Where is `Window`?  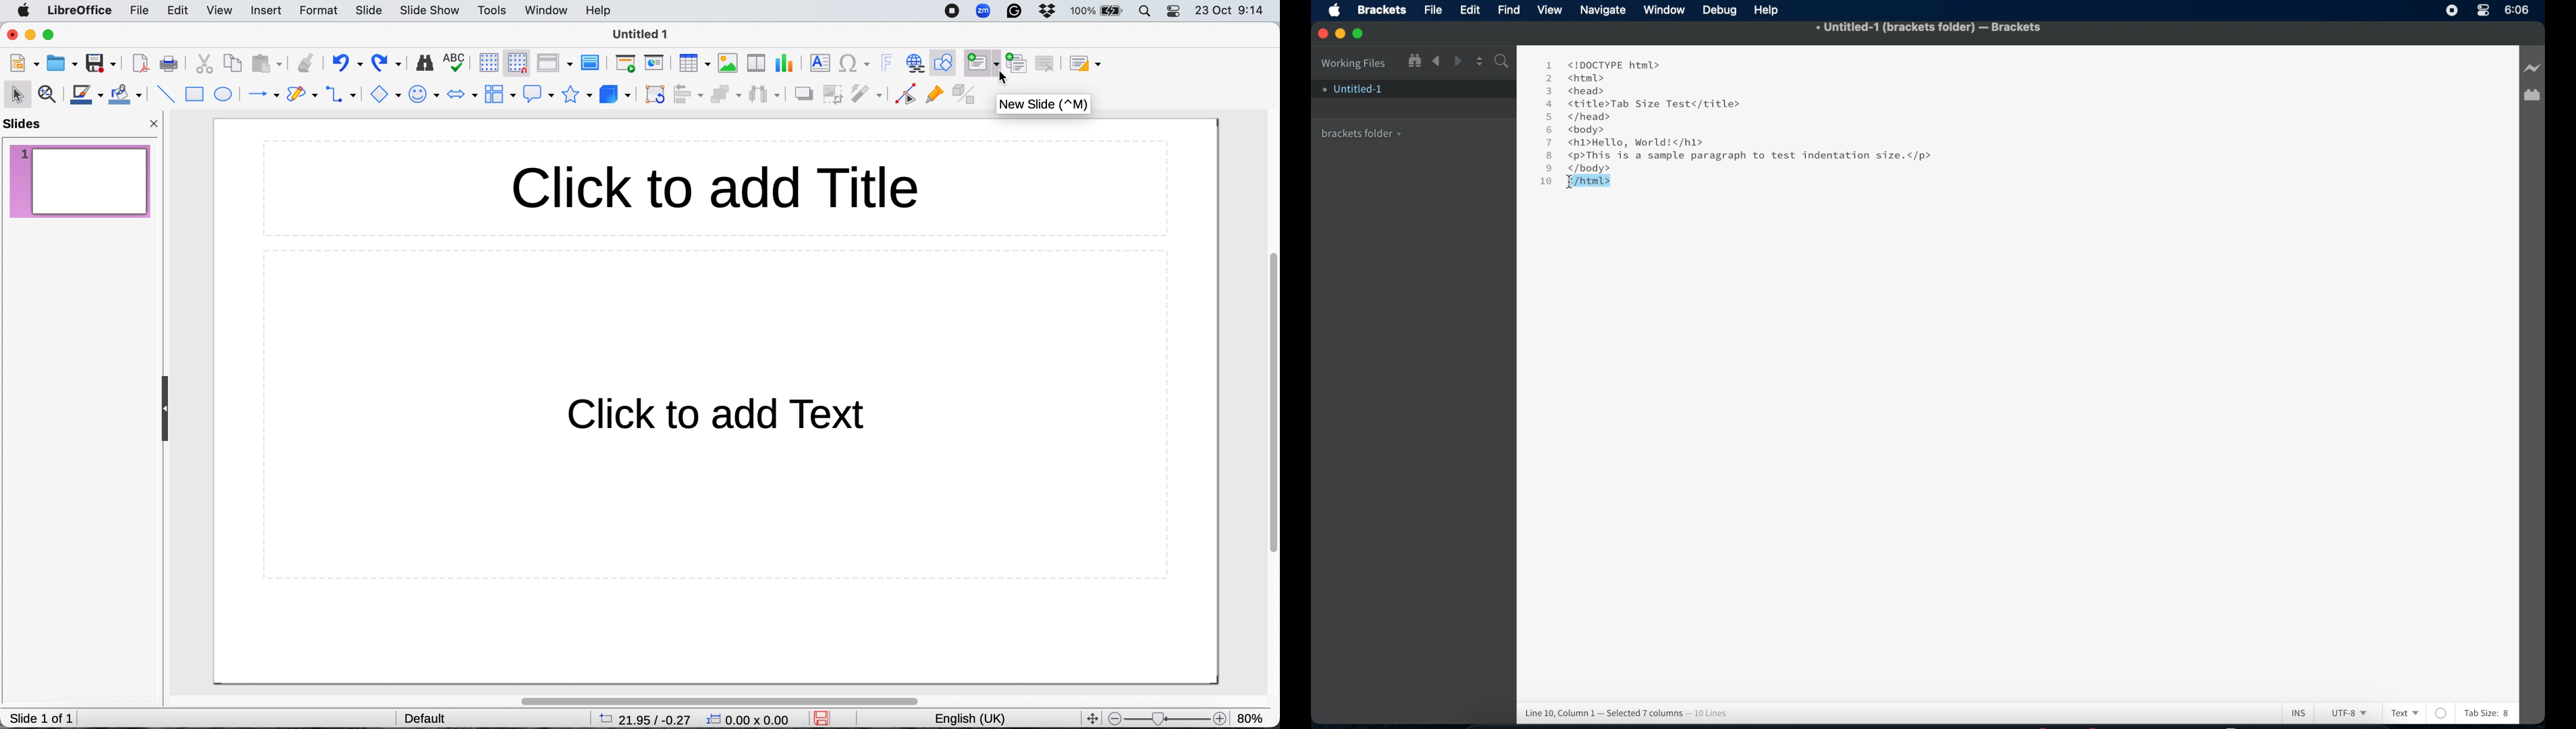
Window is located at coordinates (1666, 10).